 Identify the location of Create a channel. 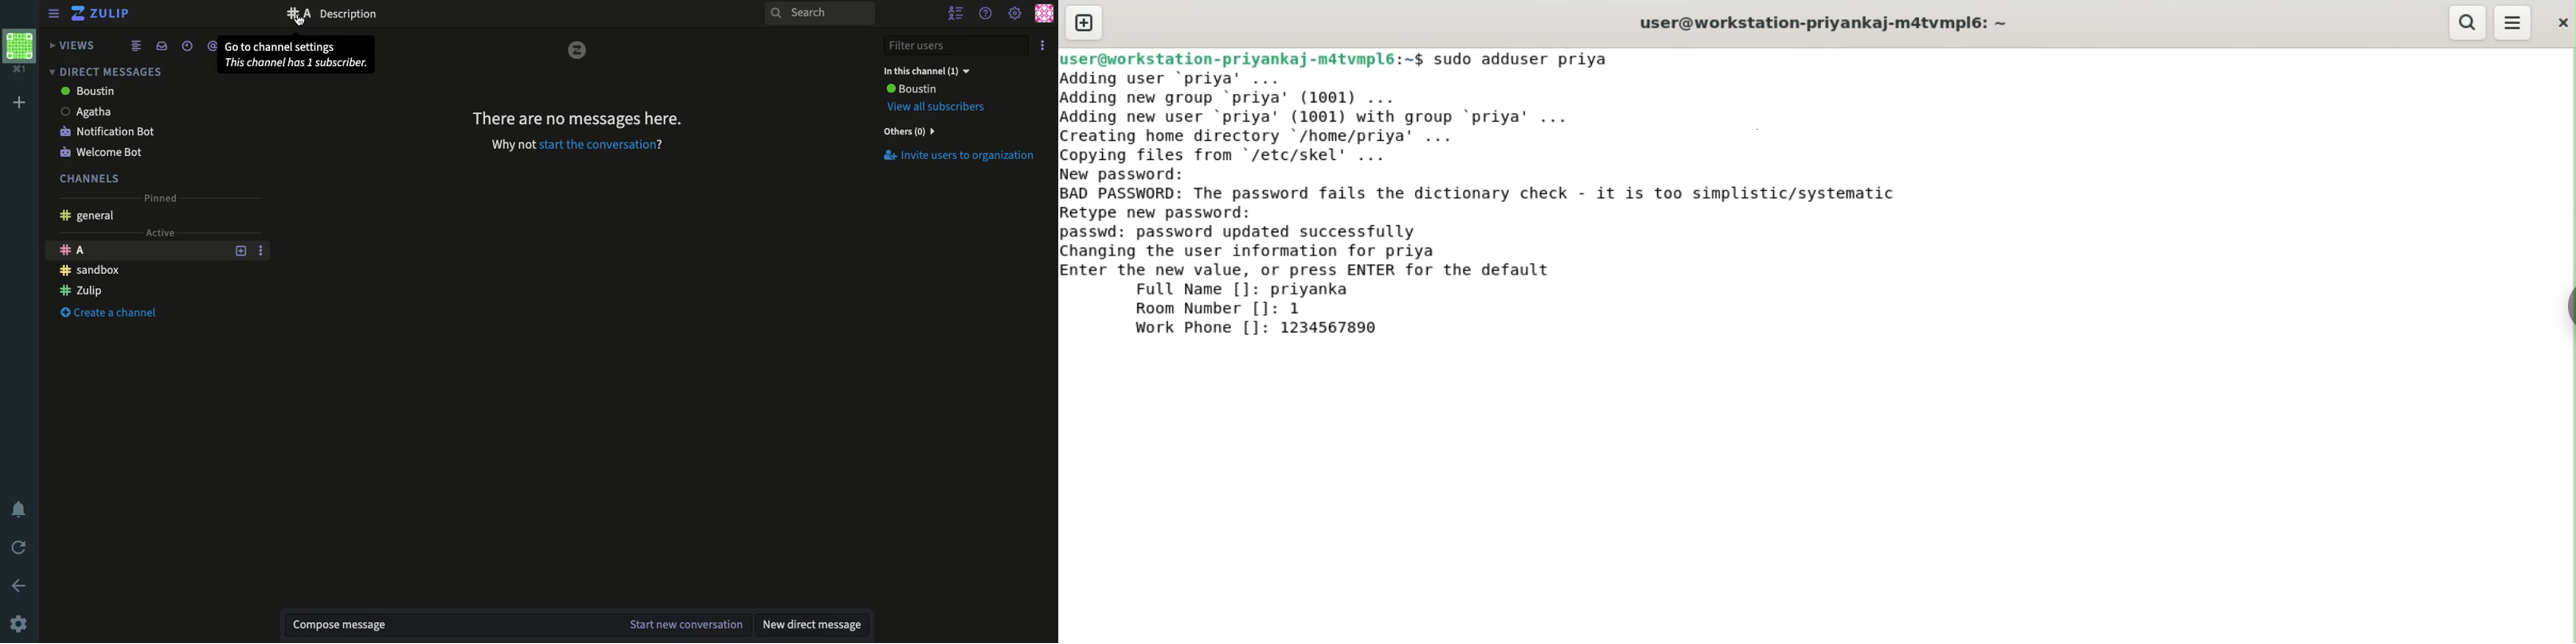
(109, 313).